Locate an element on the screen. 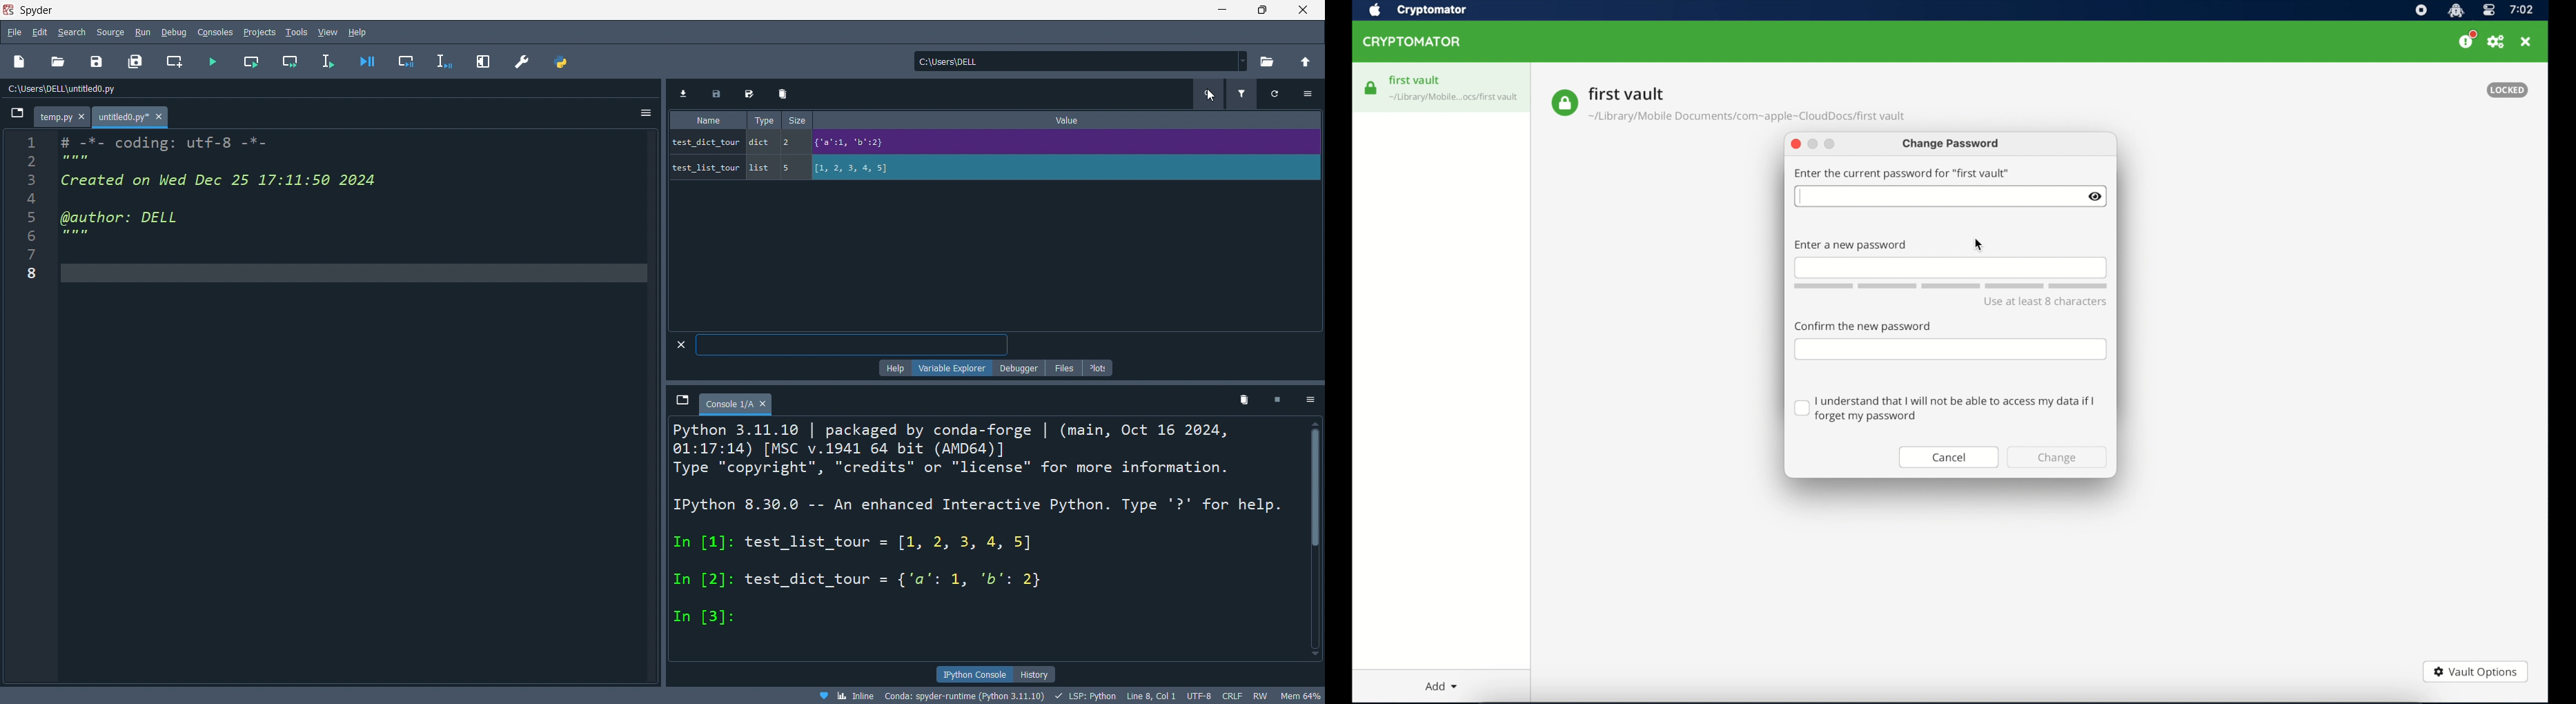 The image size is (2576, 728). run cell and move is located at coordinates (288, 63).